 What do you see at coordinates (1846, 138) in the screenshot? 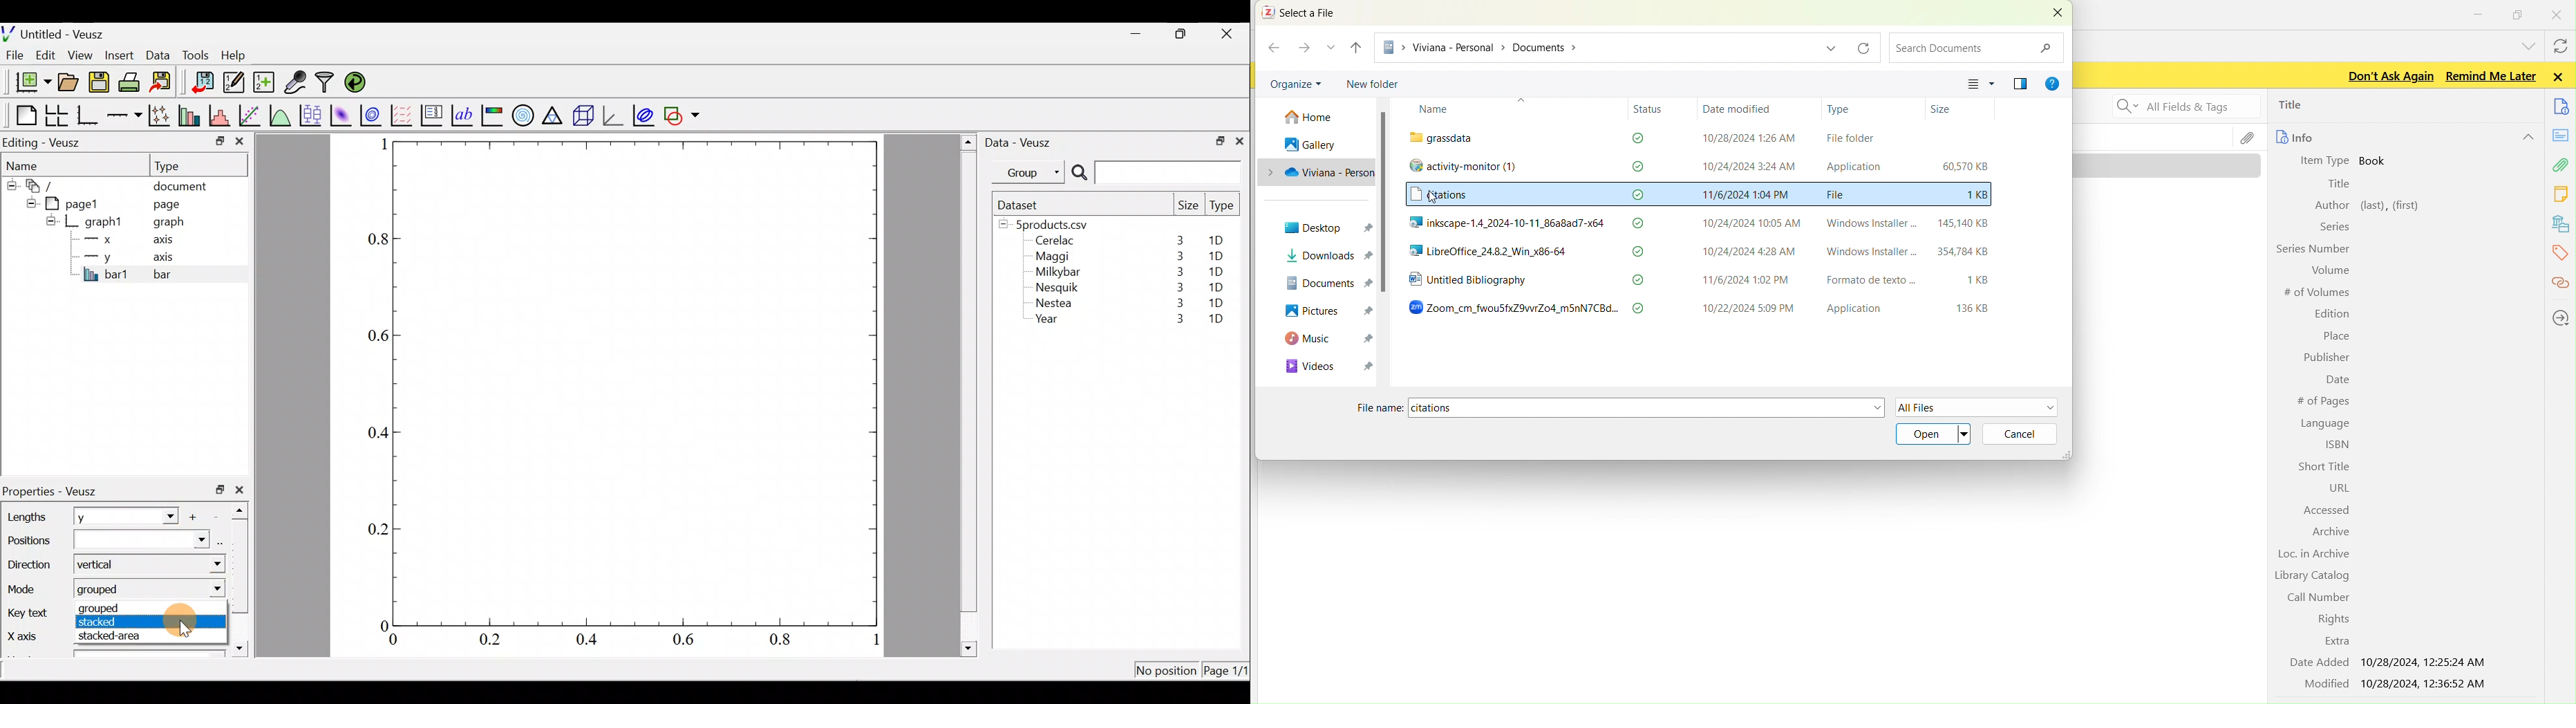
I see `File folder` at bounding box center [1846, 138].